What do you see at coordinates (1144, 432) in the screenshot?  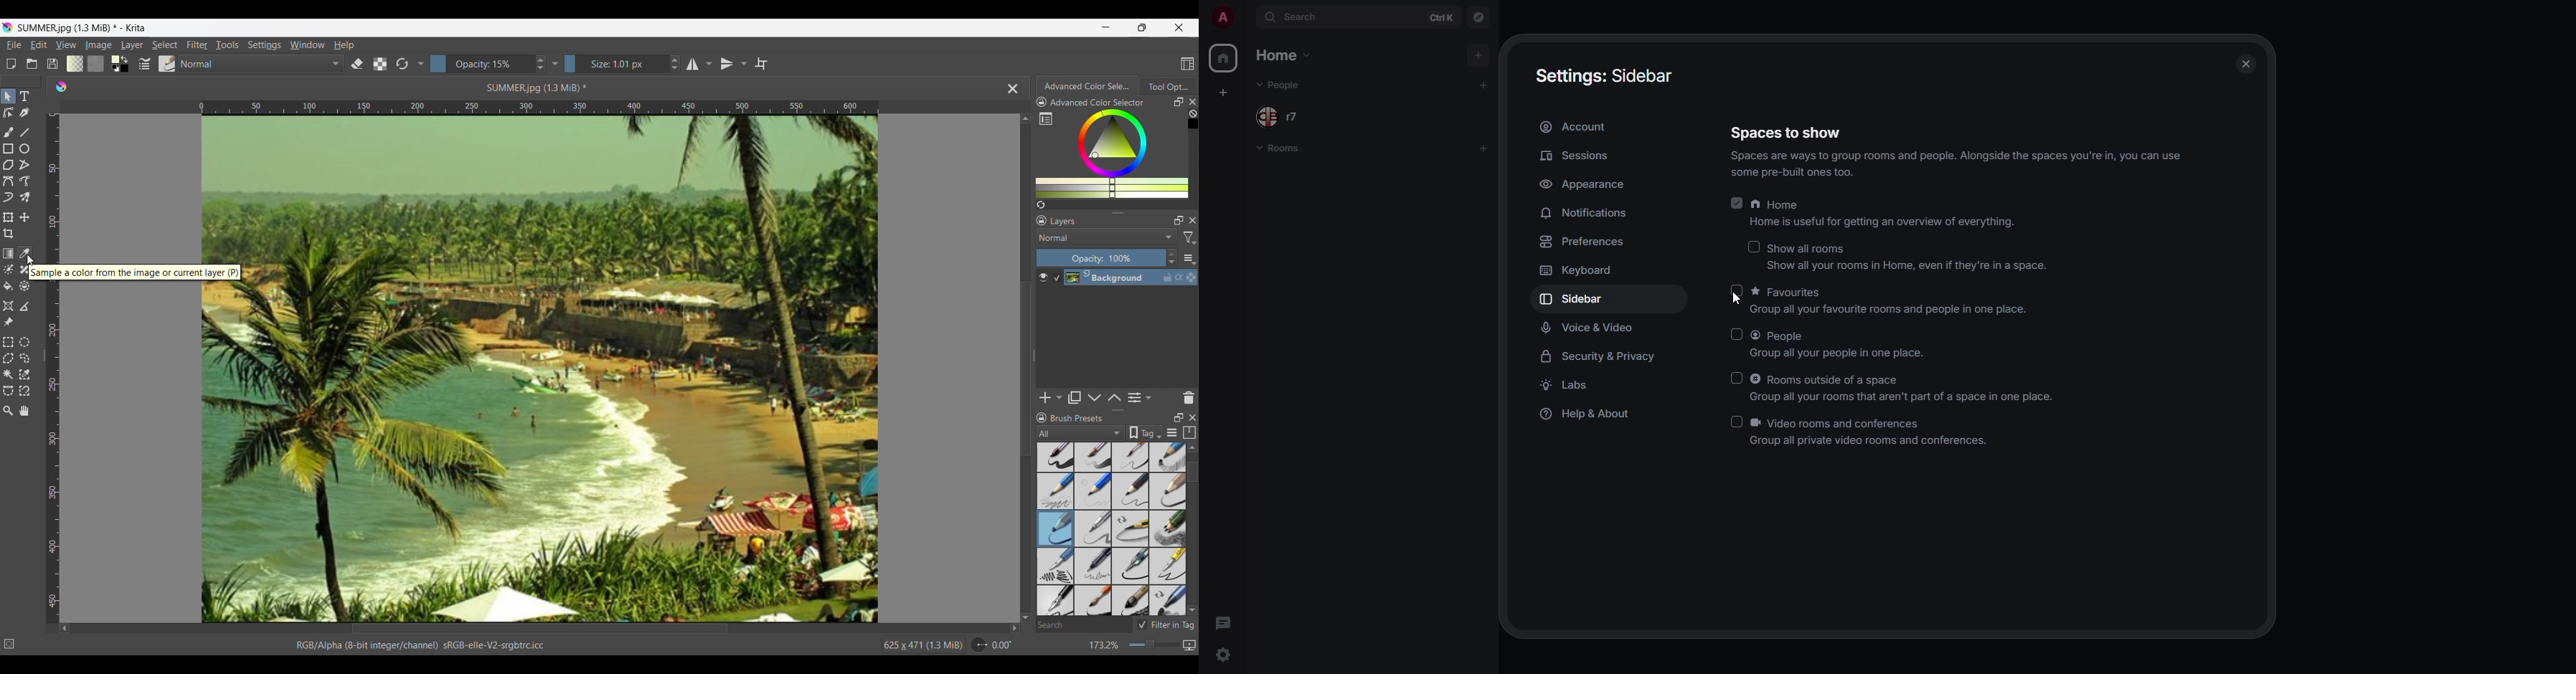 I see `Tag` at bounding box center [1144, 432].